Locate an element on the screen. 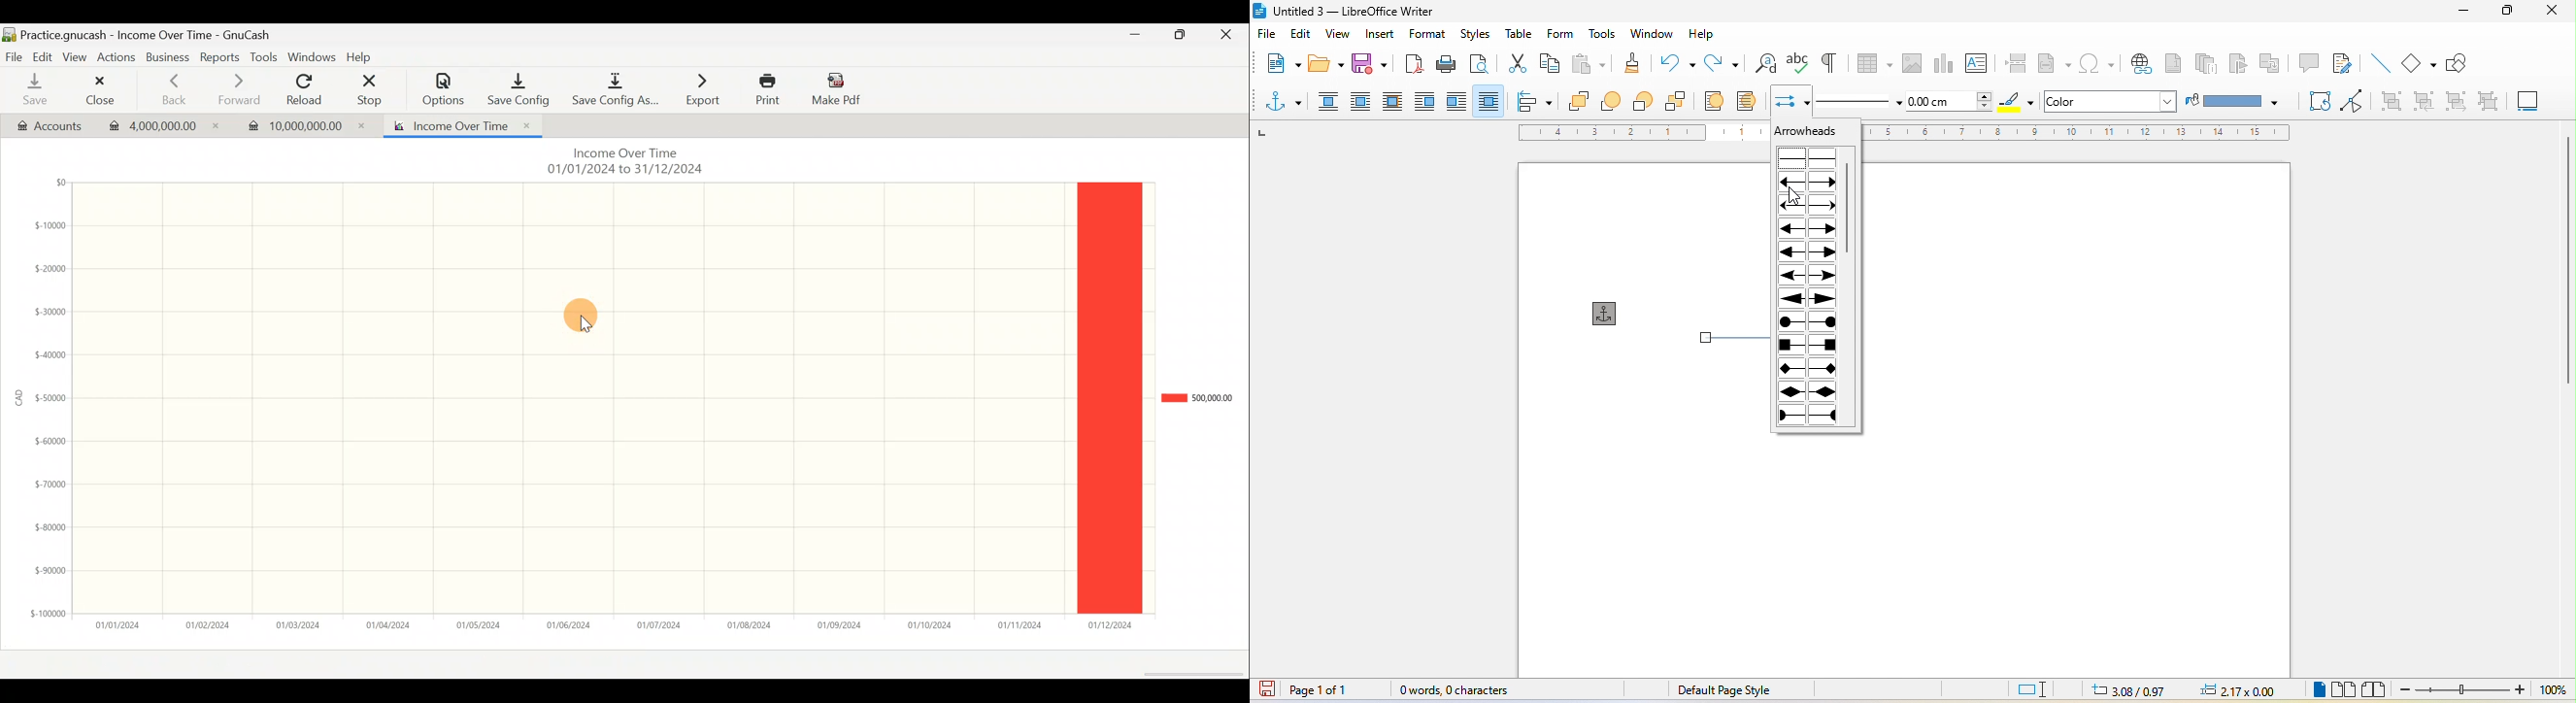  after is located at coordinates (1455, 100).